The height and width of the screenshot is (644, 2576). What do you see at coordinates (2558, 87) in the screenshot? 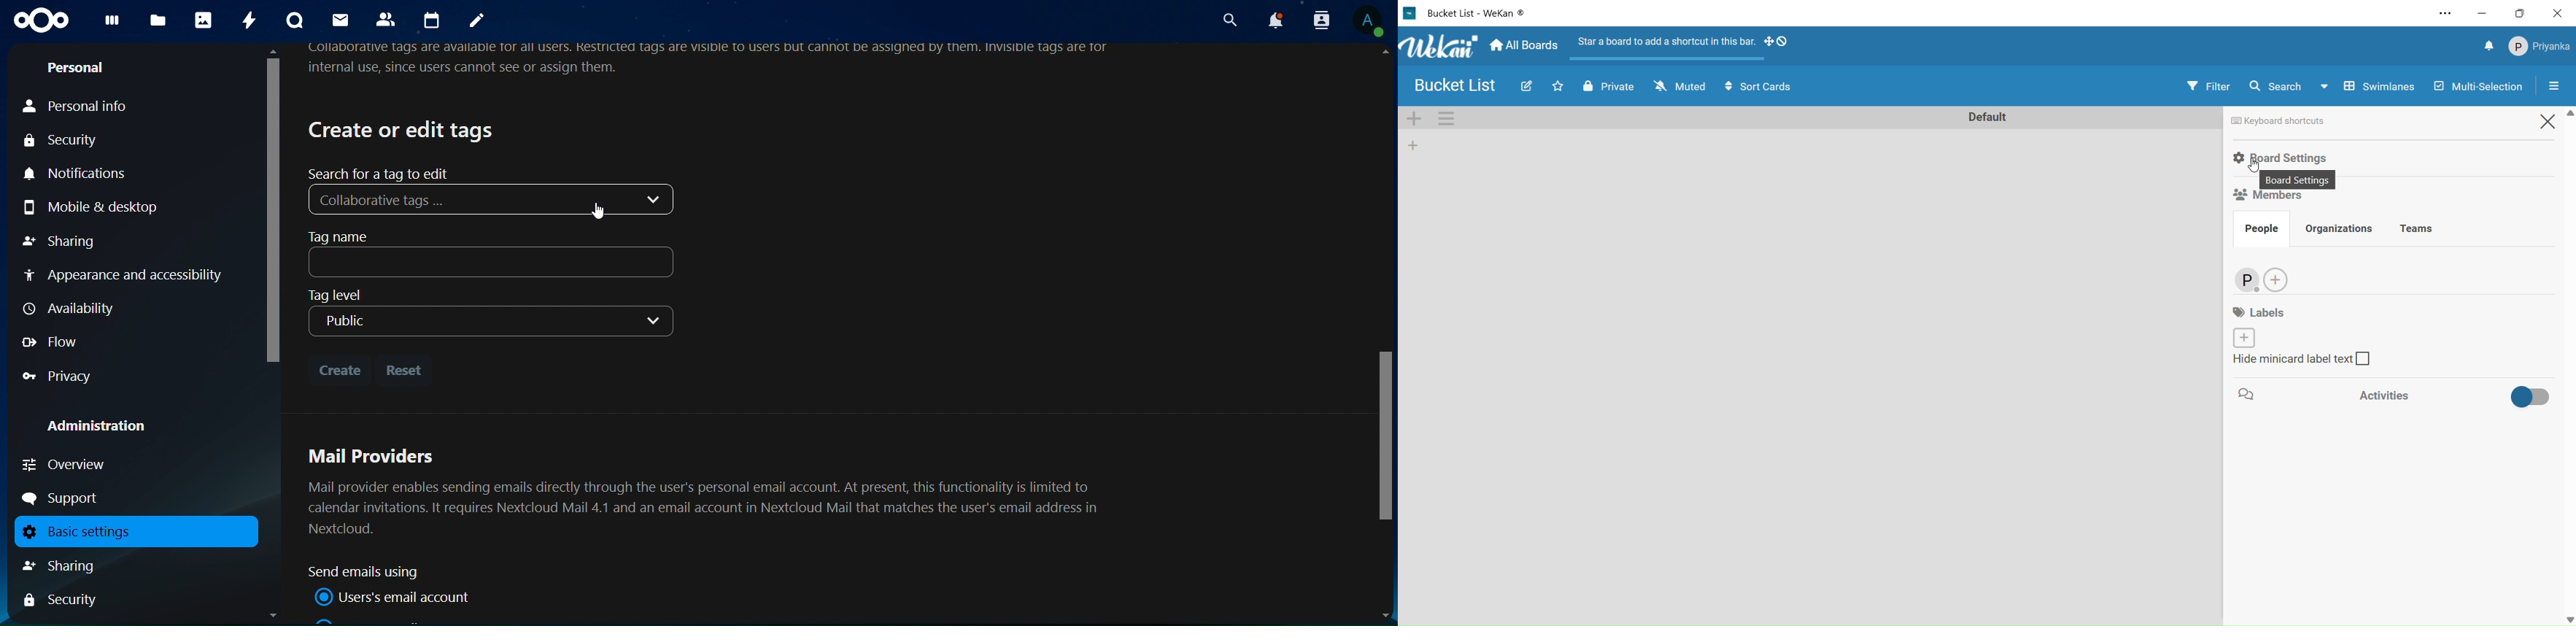
I see `options` at bounding box center [2558, 87].